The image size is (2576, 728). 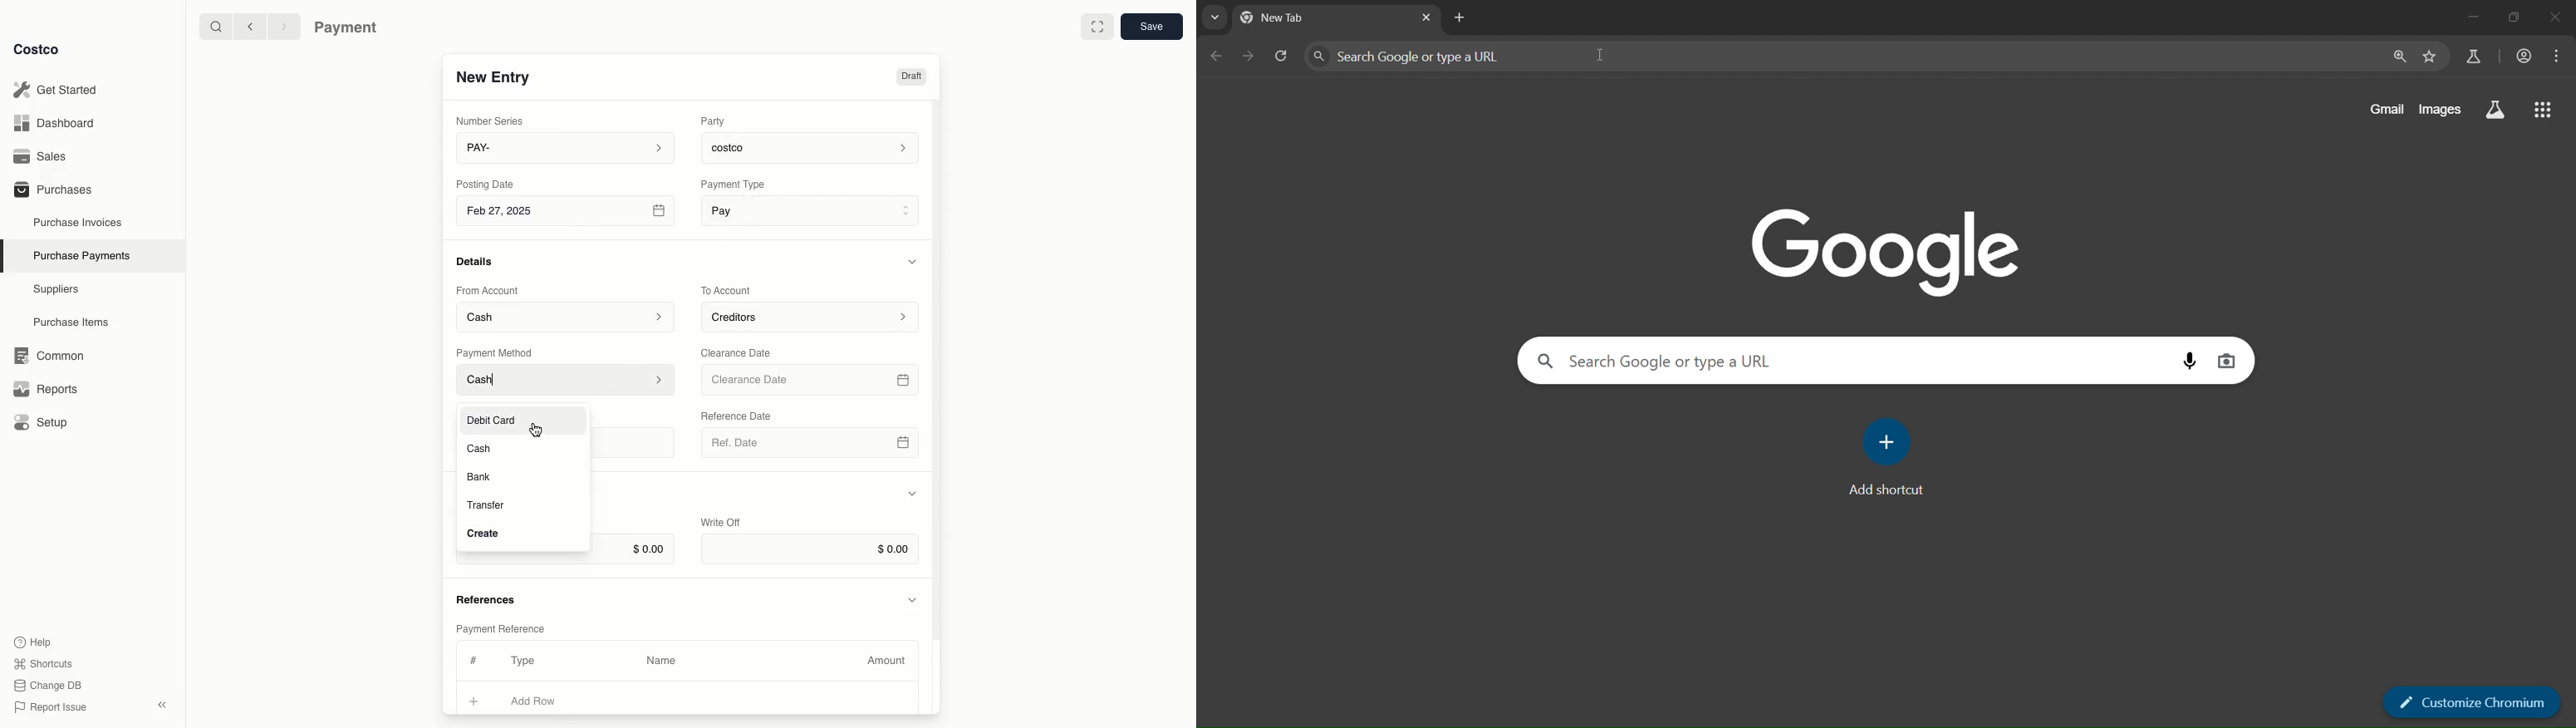 What do you see at coordinates (47, 424) in the screenshot?
I see `Setup` at bounding box center [47, 424].